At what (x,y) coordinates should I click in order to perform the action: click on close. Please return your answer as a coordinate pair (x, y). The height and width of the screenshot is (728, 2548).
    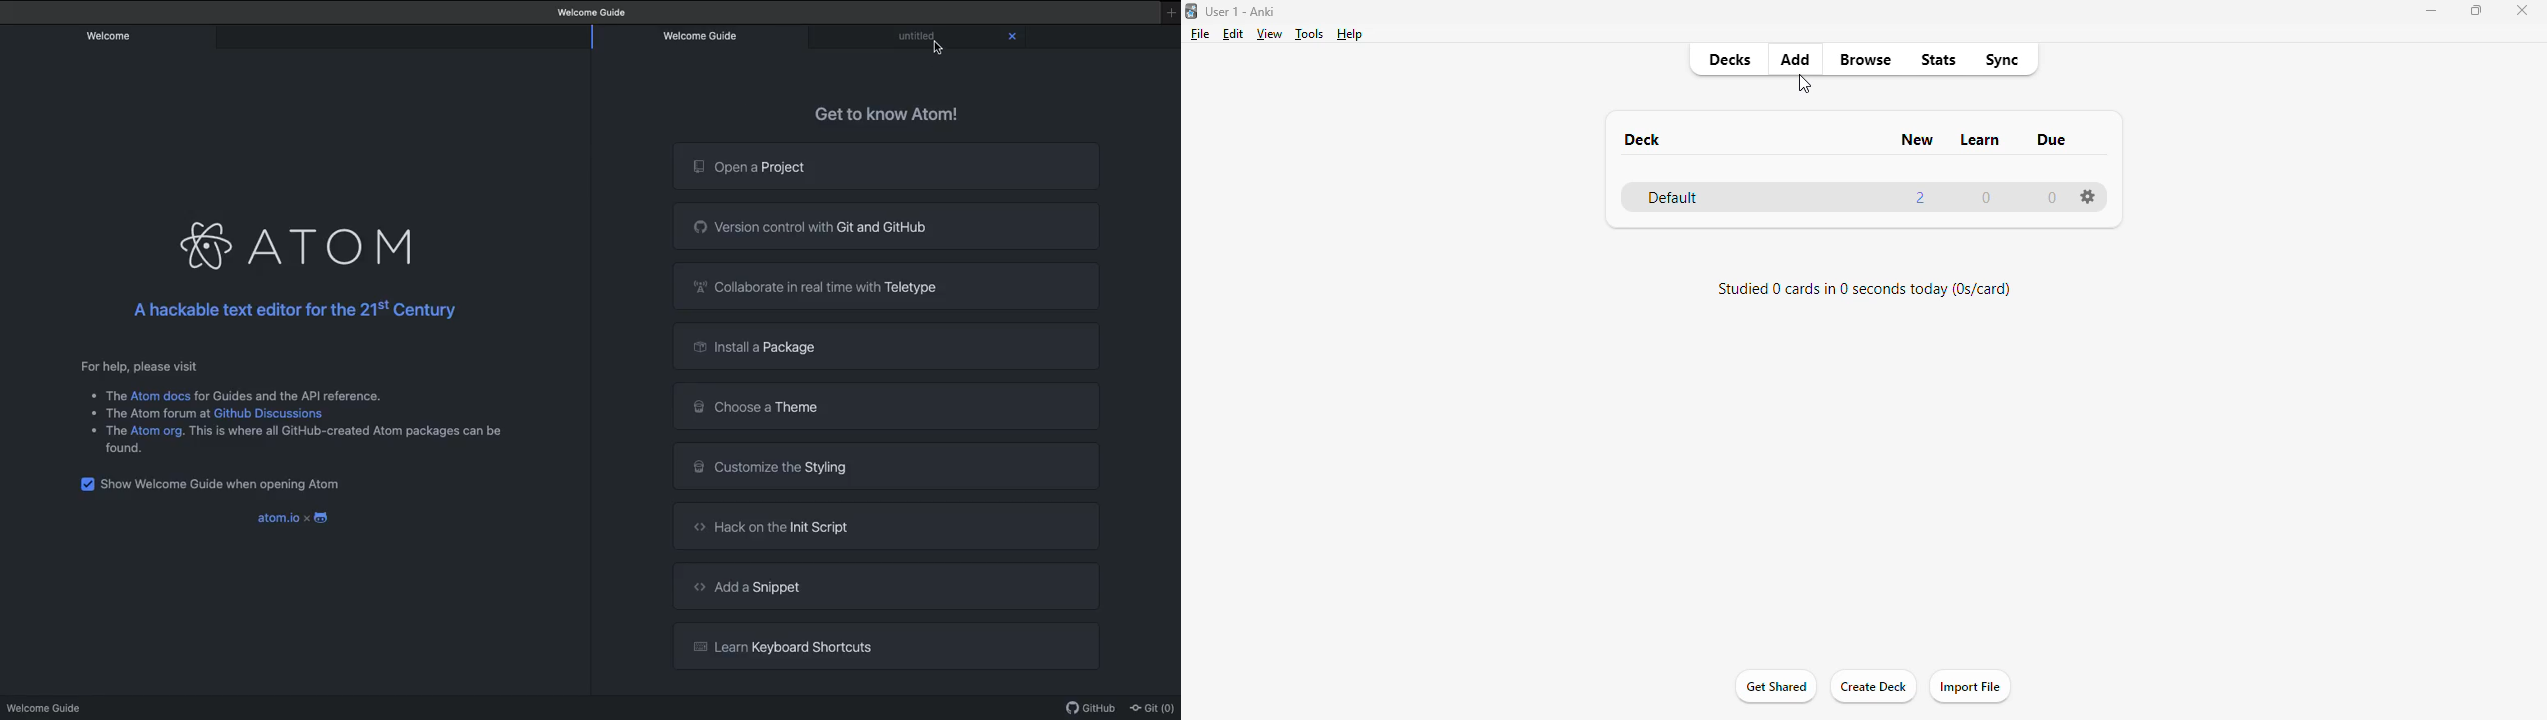
    Looking at the image, I should click on (2522, 10).